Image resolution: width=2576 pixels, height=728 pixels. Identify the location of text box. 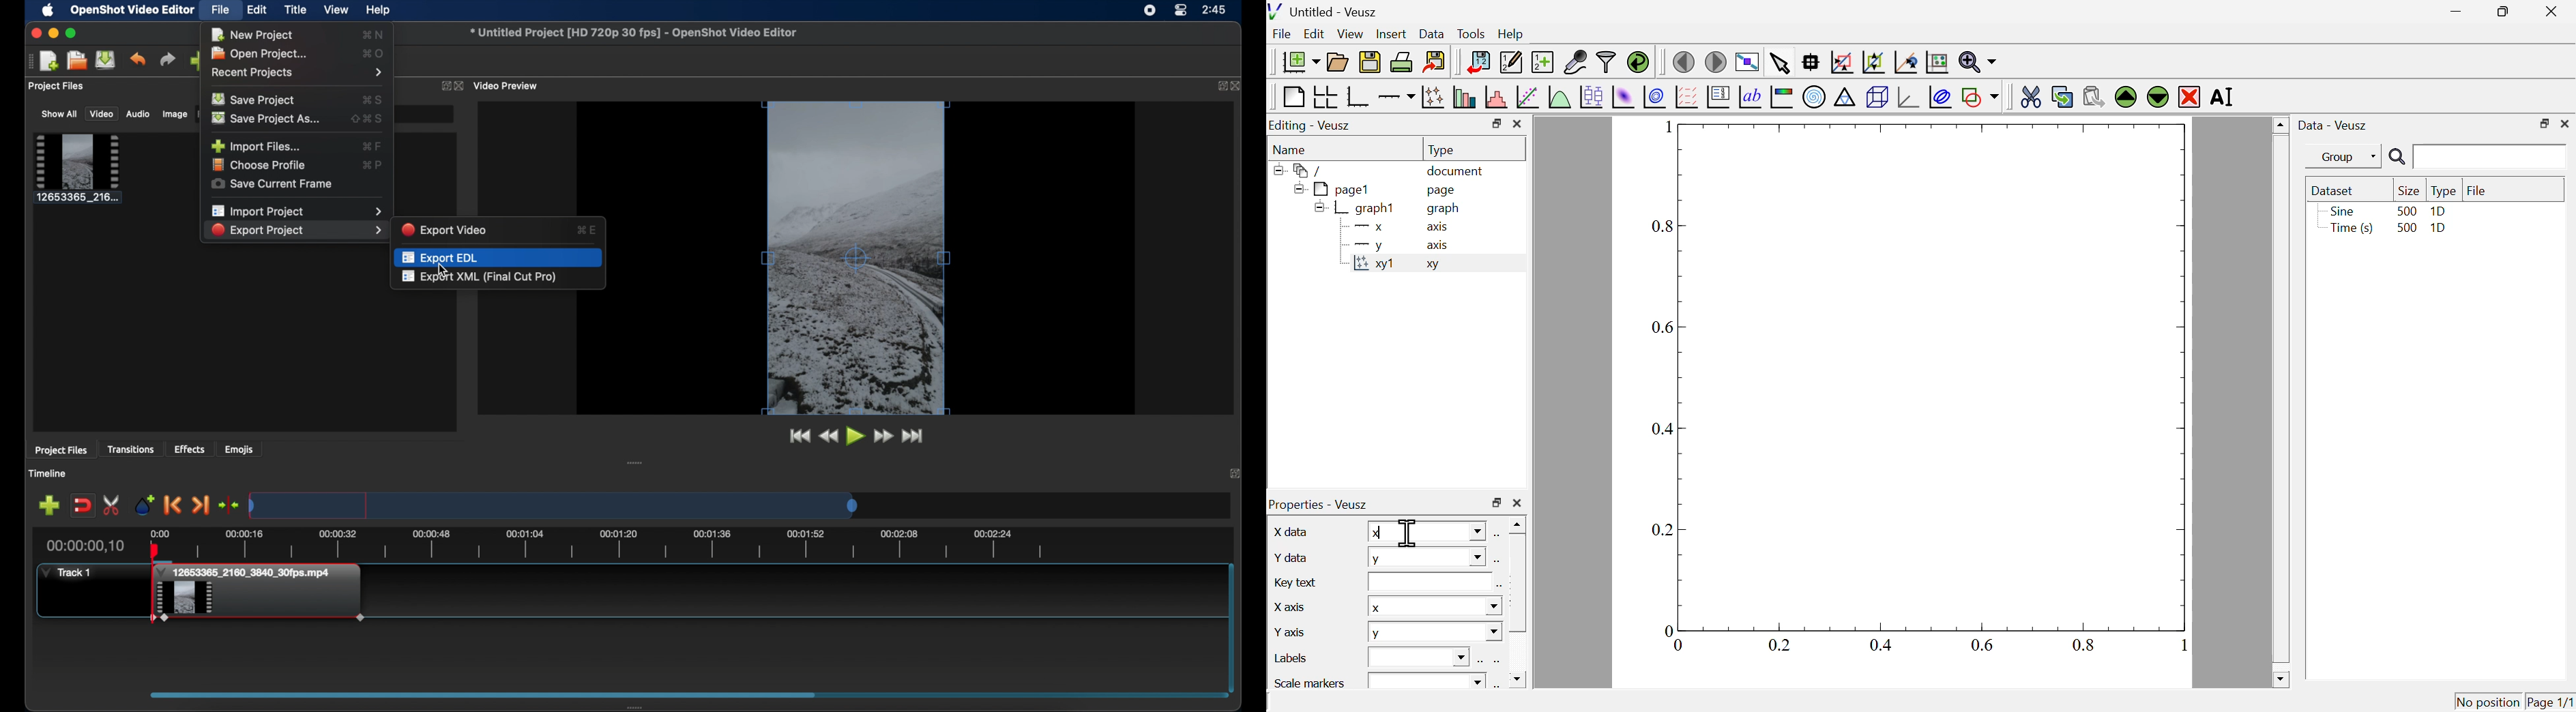
(1427, 679).